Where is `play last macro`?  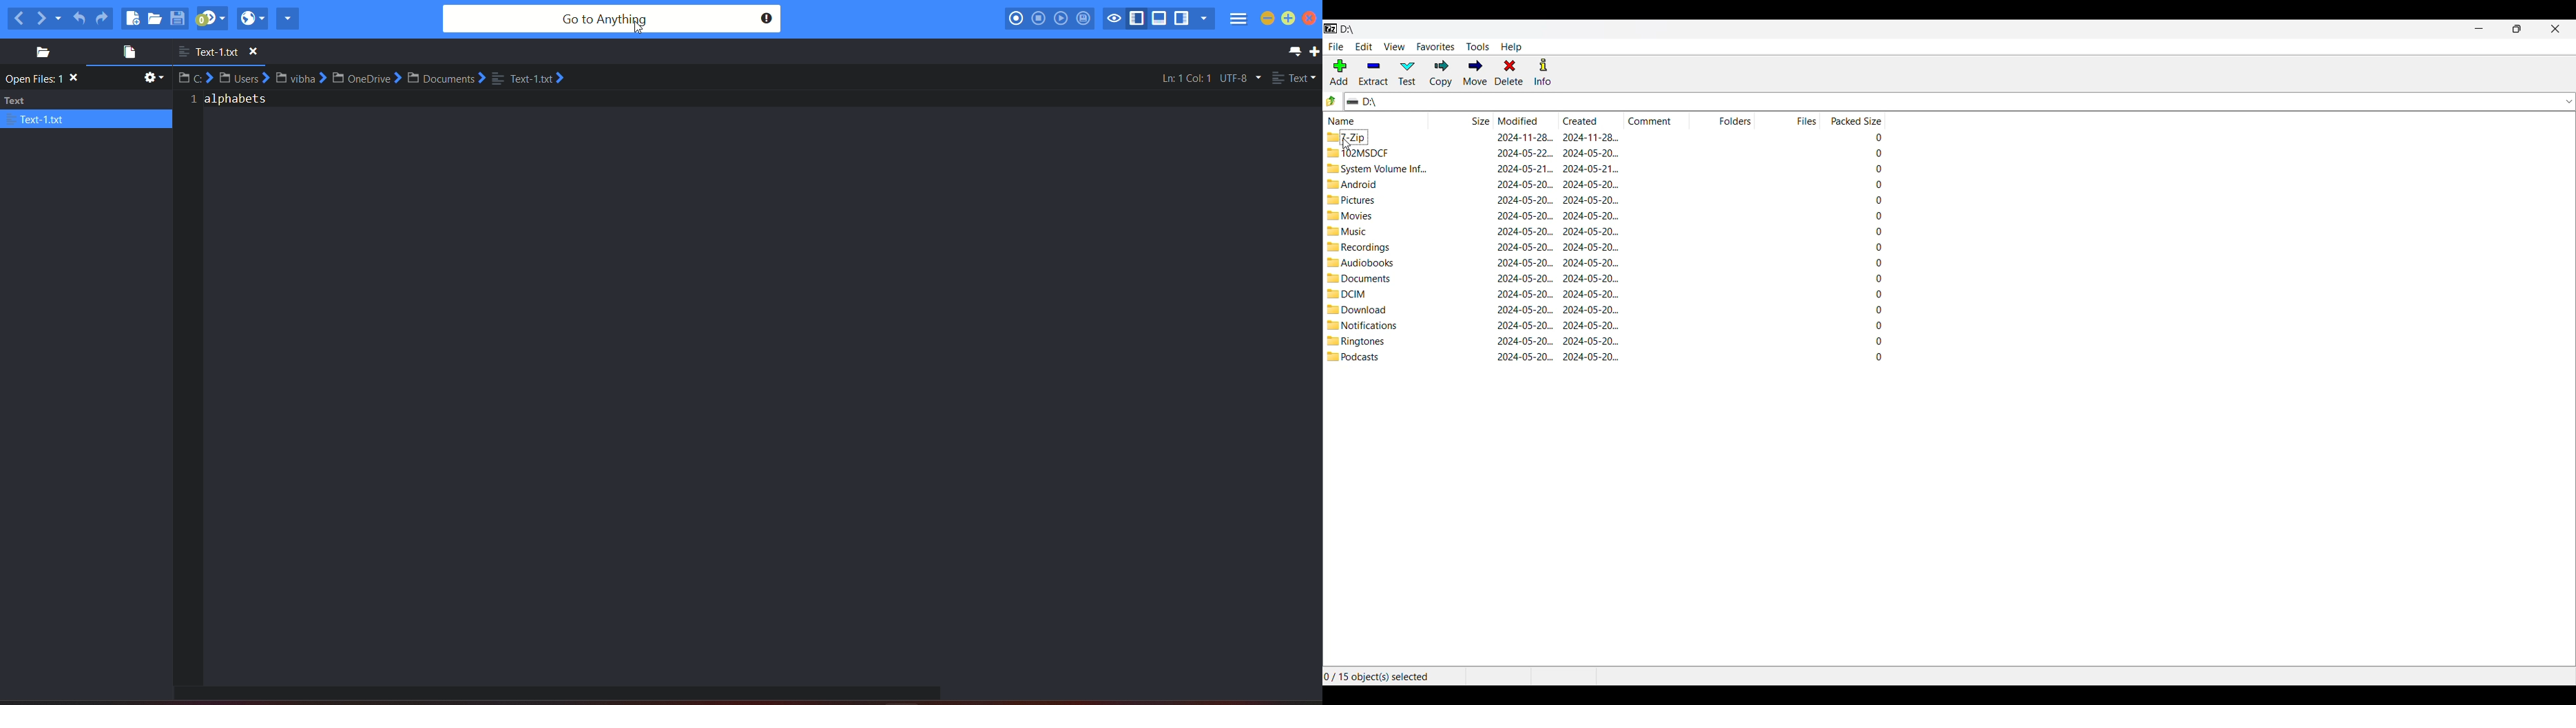
play last macro is located at coordinates (1061, 19).